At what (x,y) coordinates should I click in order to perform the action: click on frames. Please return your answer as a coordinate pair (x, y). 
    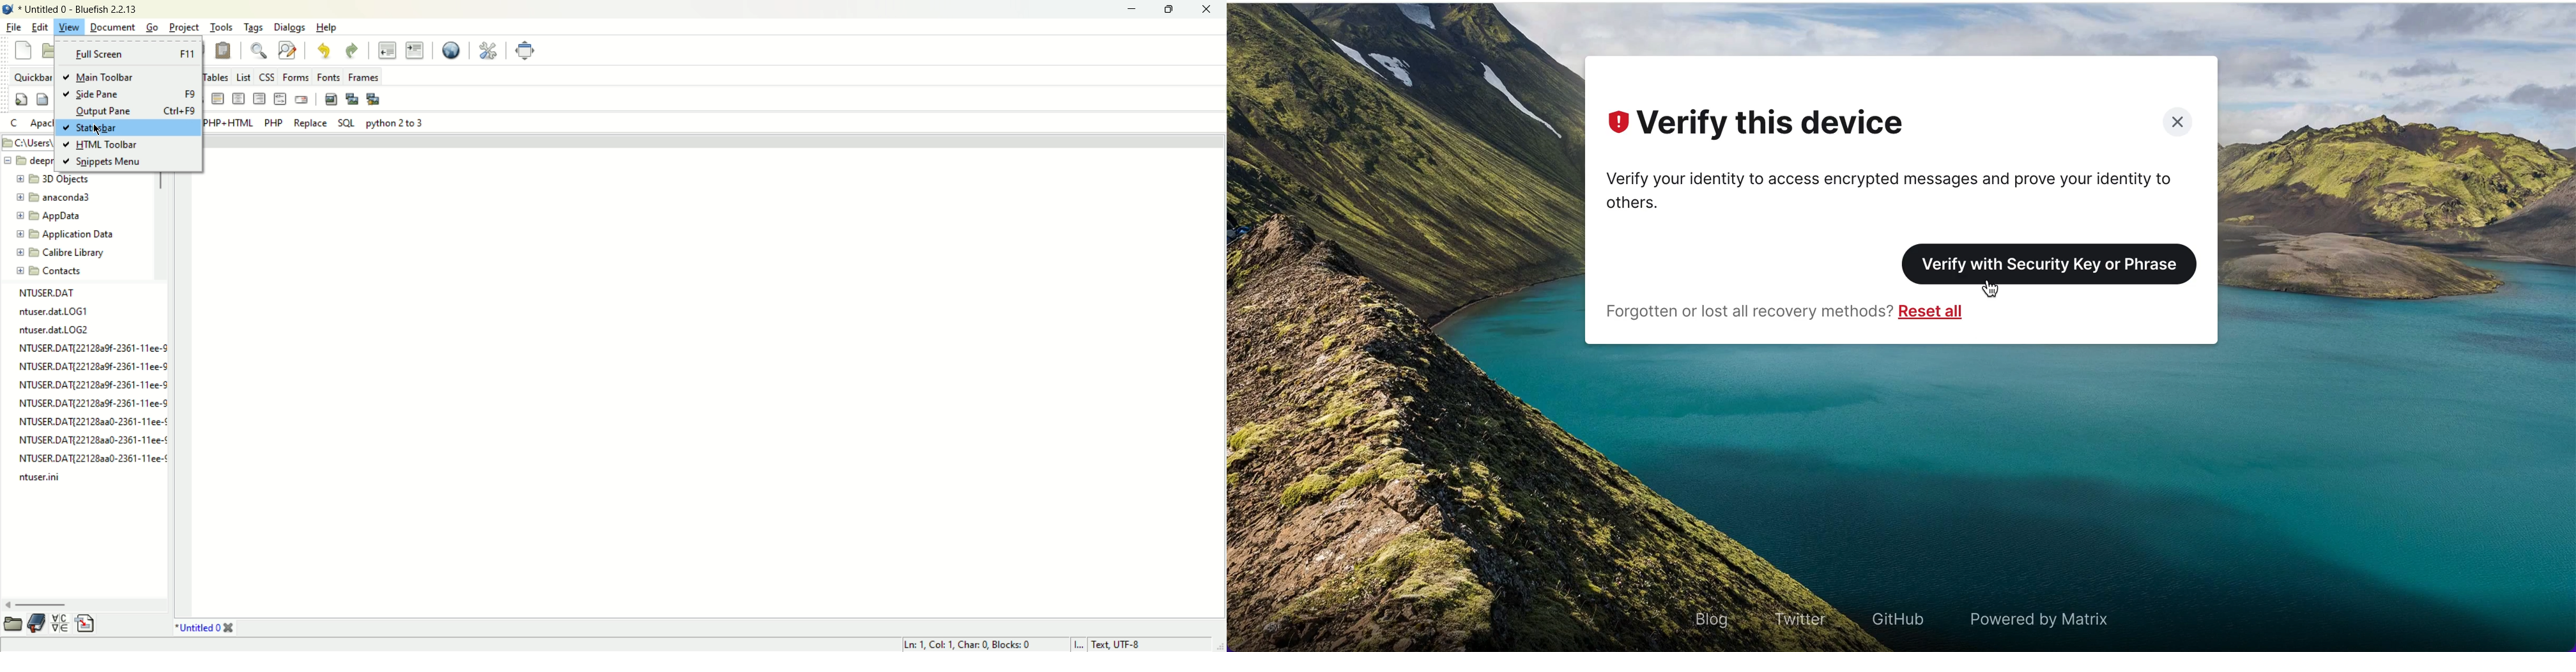
    Looking at the image, I should click on (364, 77).